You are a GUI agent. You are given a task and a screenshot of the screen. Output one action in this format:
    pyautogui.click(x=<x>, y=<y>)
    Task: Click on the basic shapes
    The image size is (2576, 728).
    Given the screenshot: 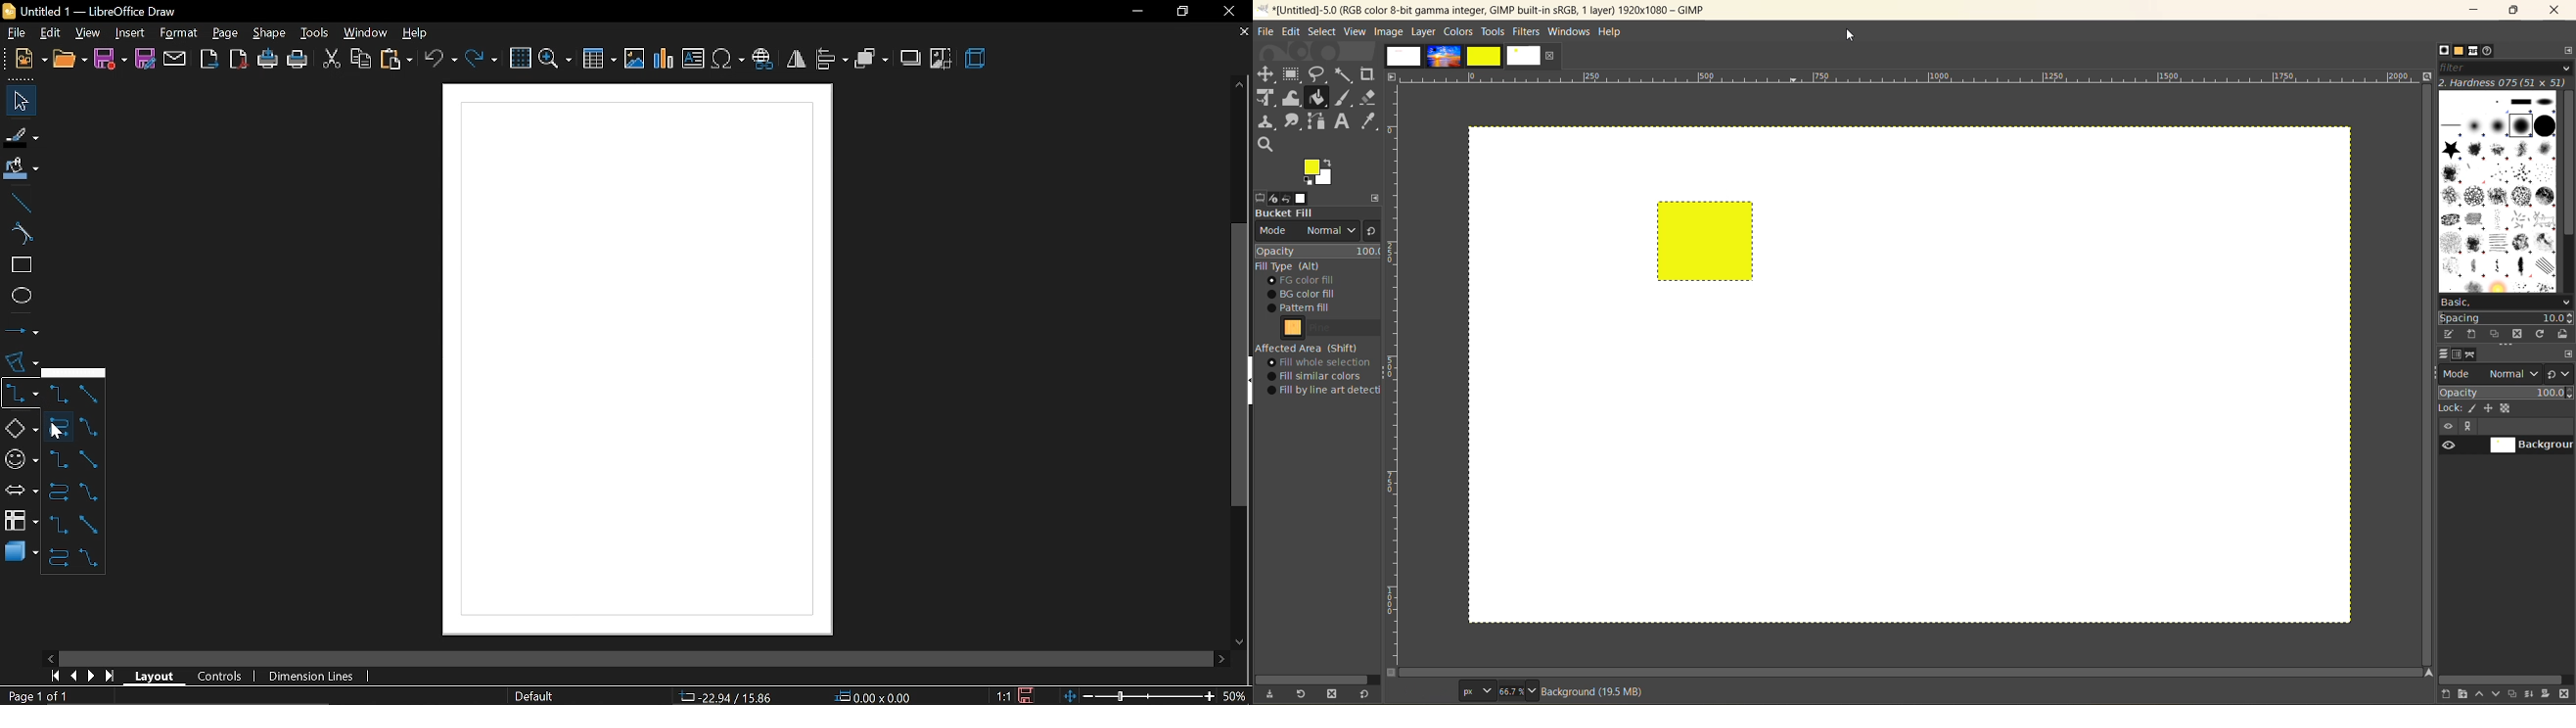 What is the action you would take?
    pyautogui.click(x=18, y=425)
    